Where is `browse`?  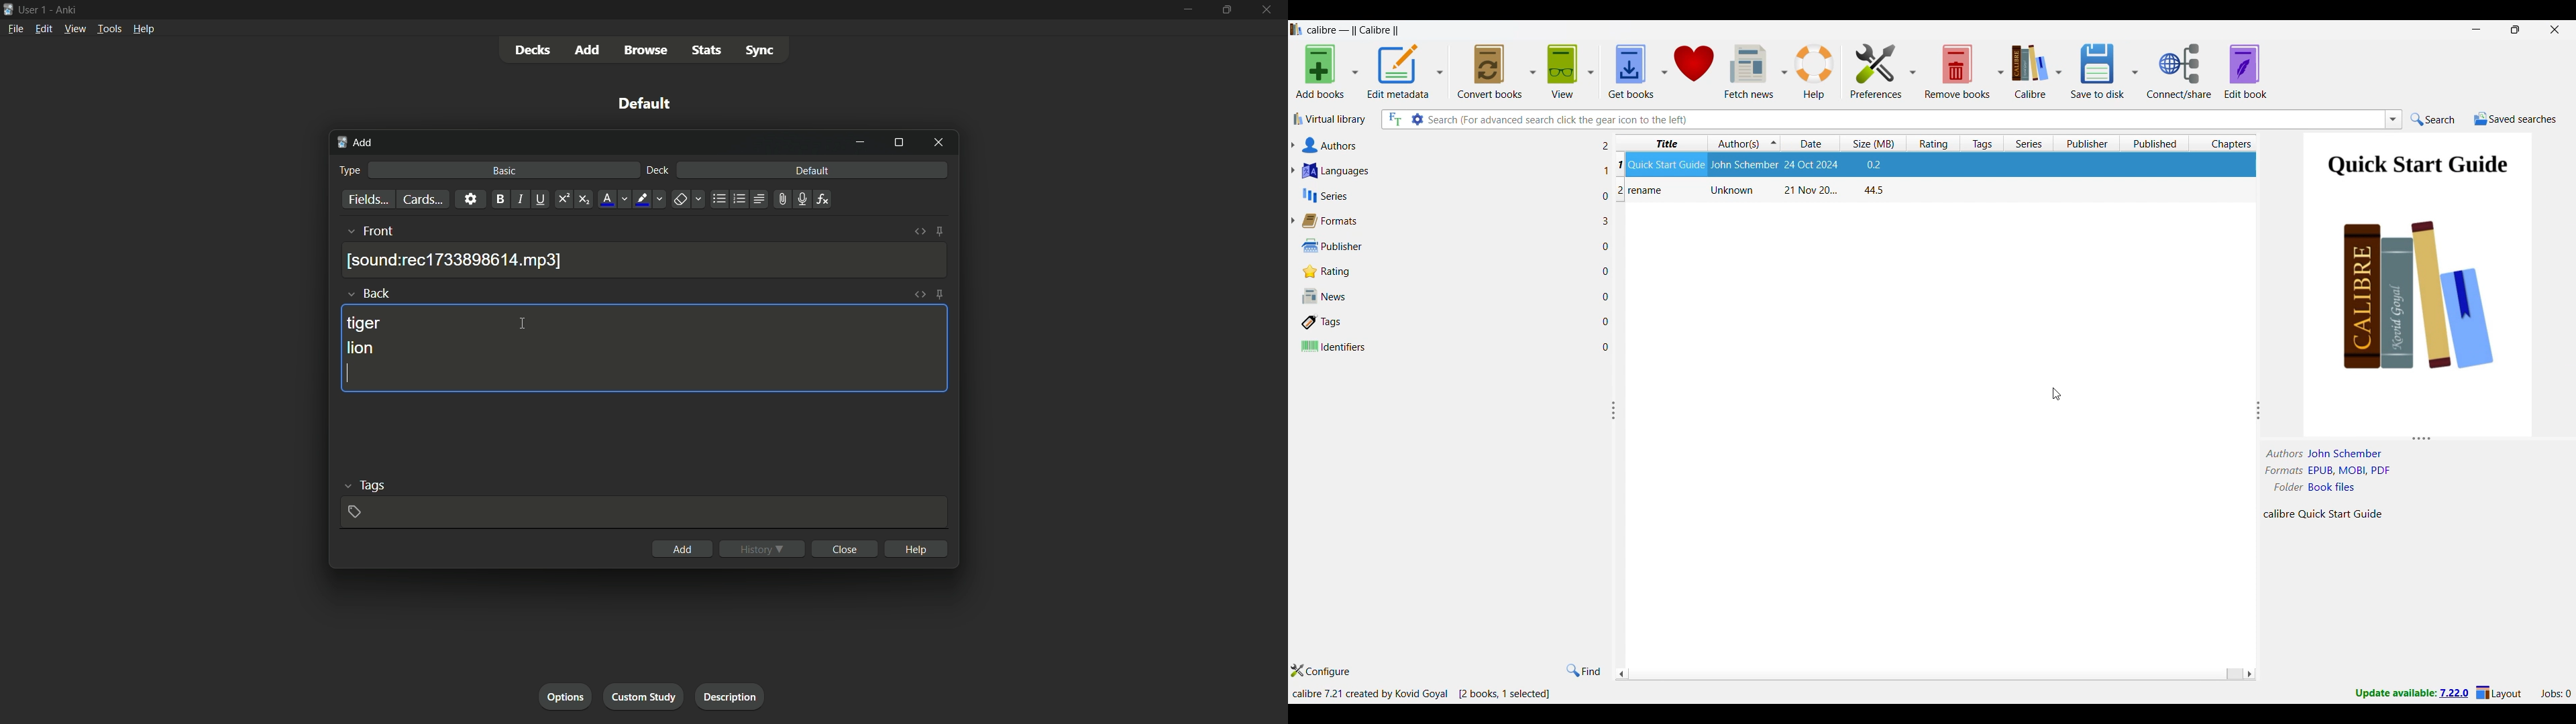
browse is located at coordinates (649, 50).